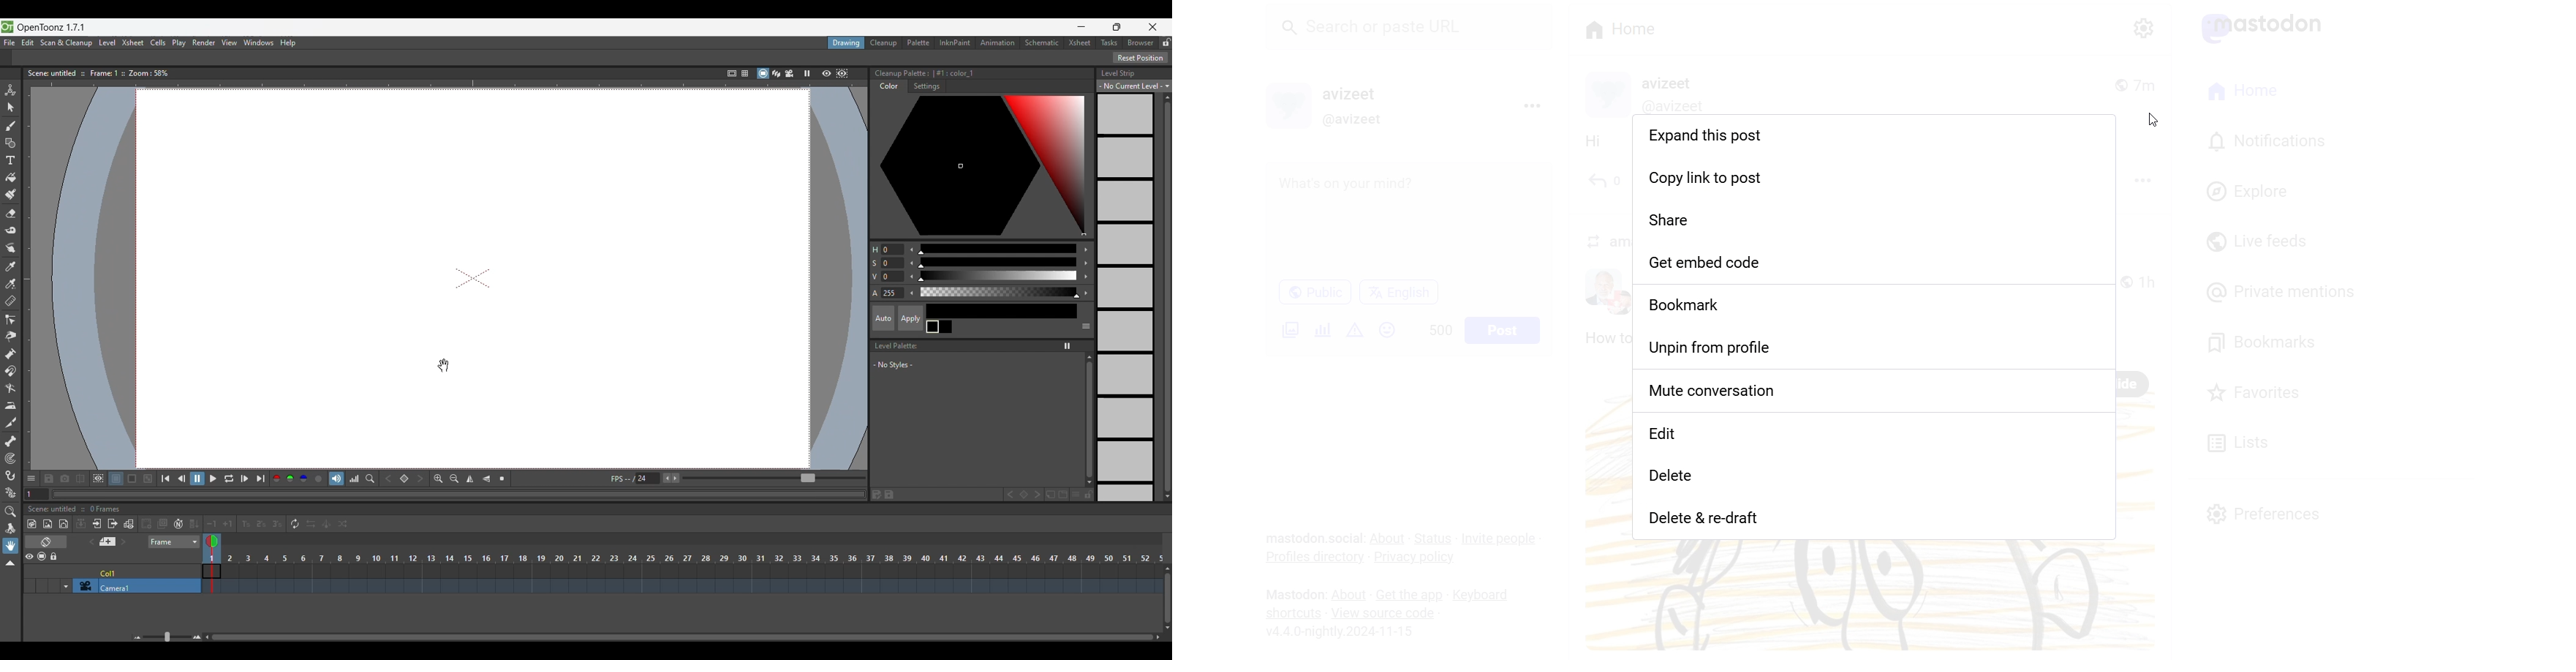  What do you see at coordinates (9, 552) in the screenshot?
I see `Cursor clicking on hand tool` at bounding box center [9, 552].